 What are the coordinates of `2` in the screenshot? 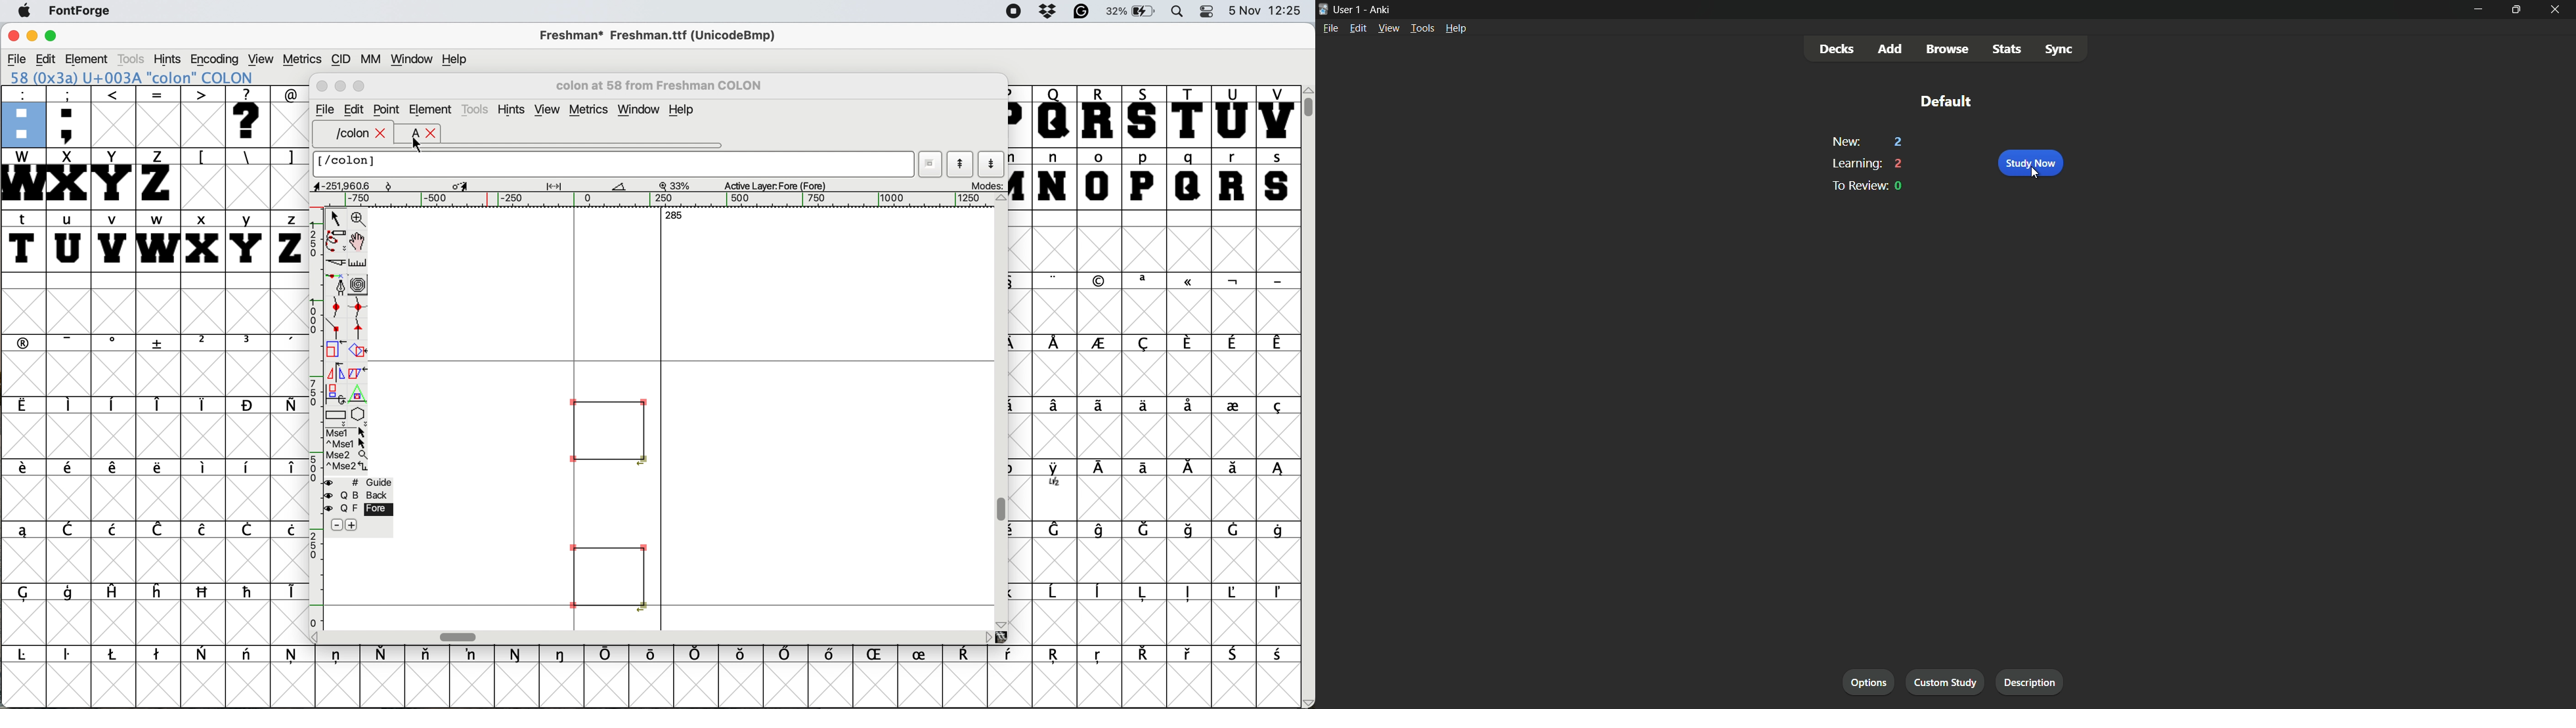 It's located at (1899, 163).